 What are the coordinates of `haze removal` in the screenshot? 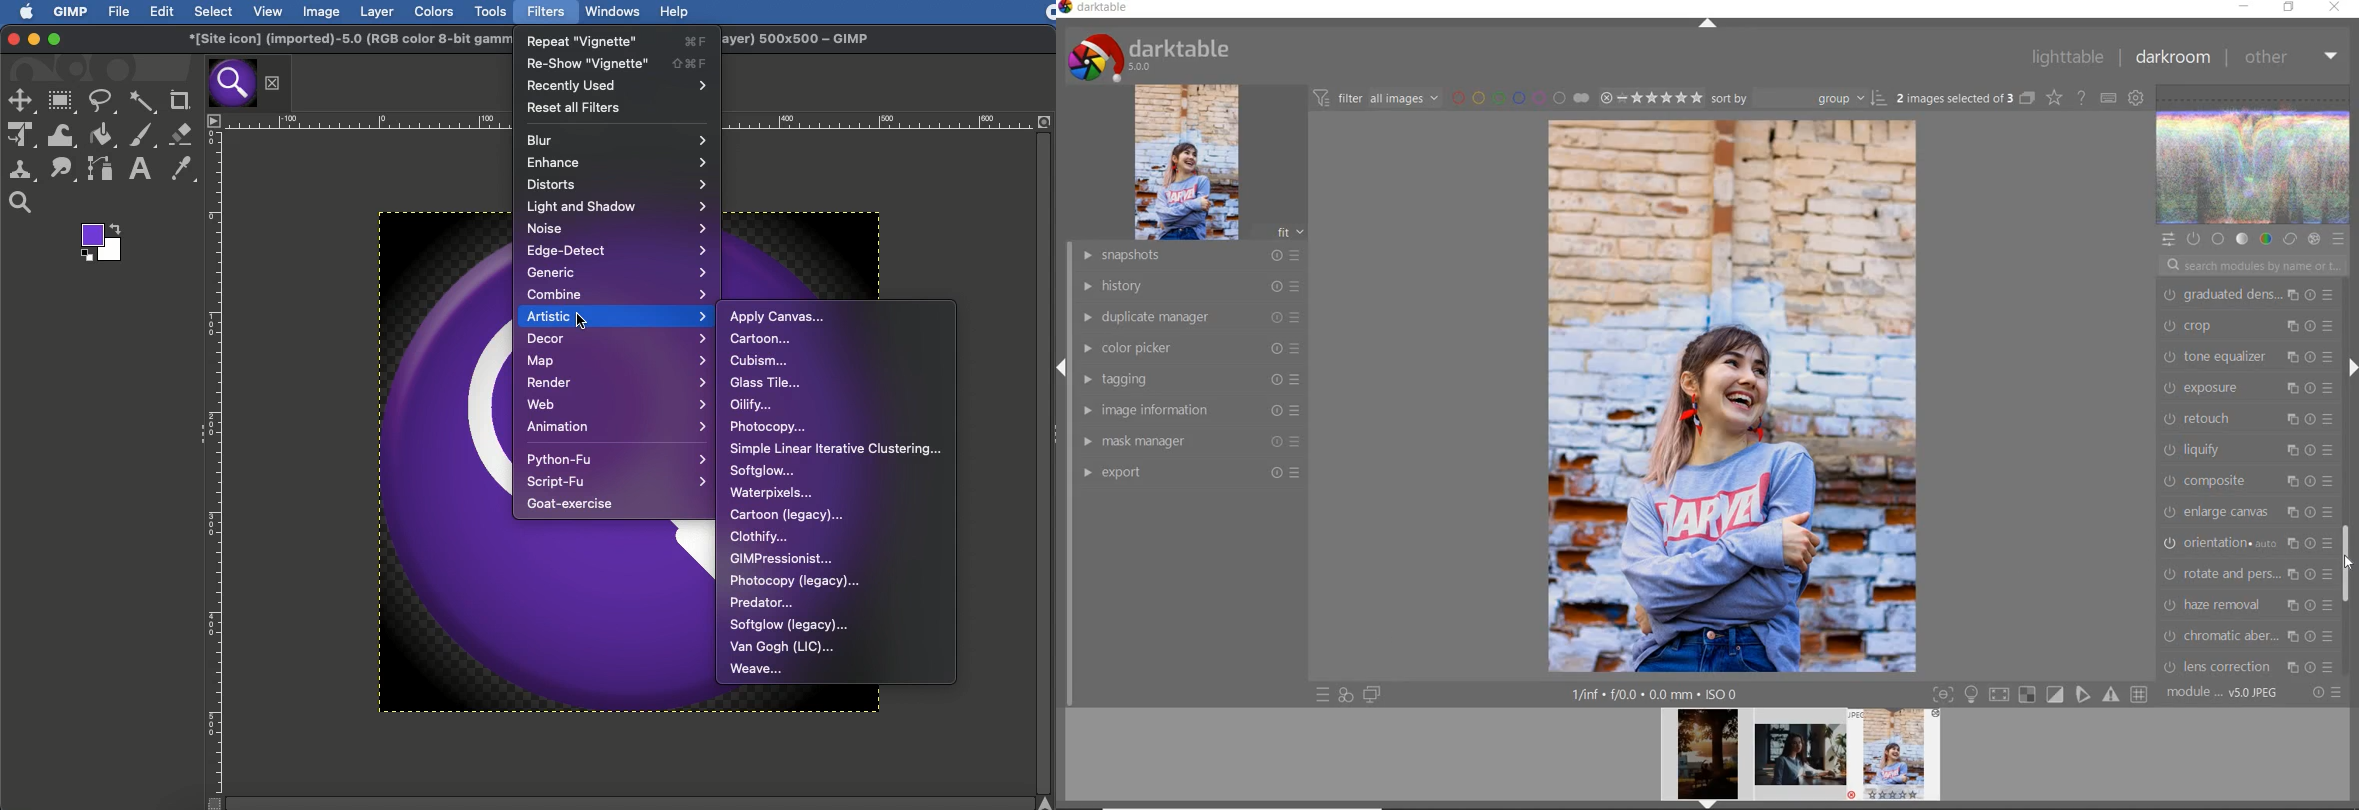 It's located at (2247, 606).